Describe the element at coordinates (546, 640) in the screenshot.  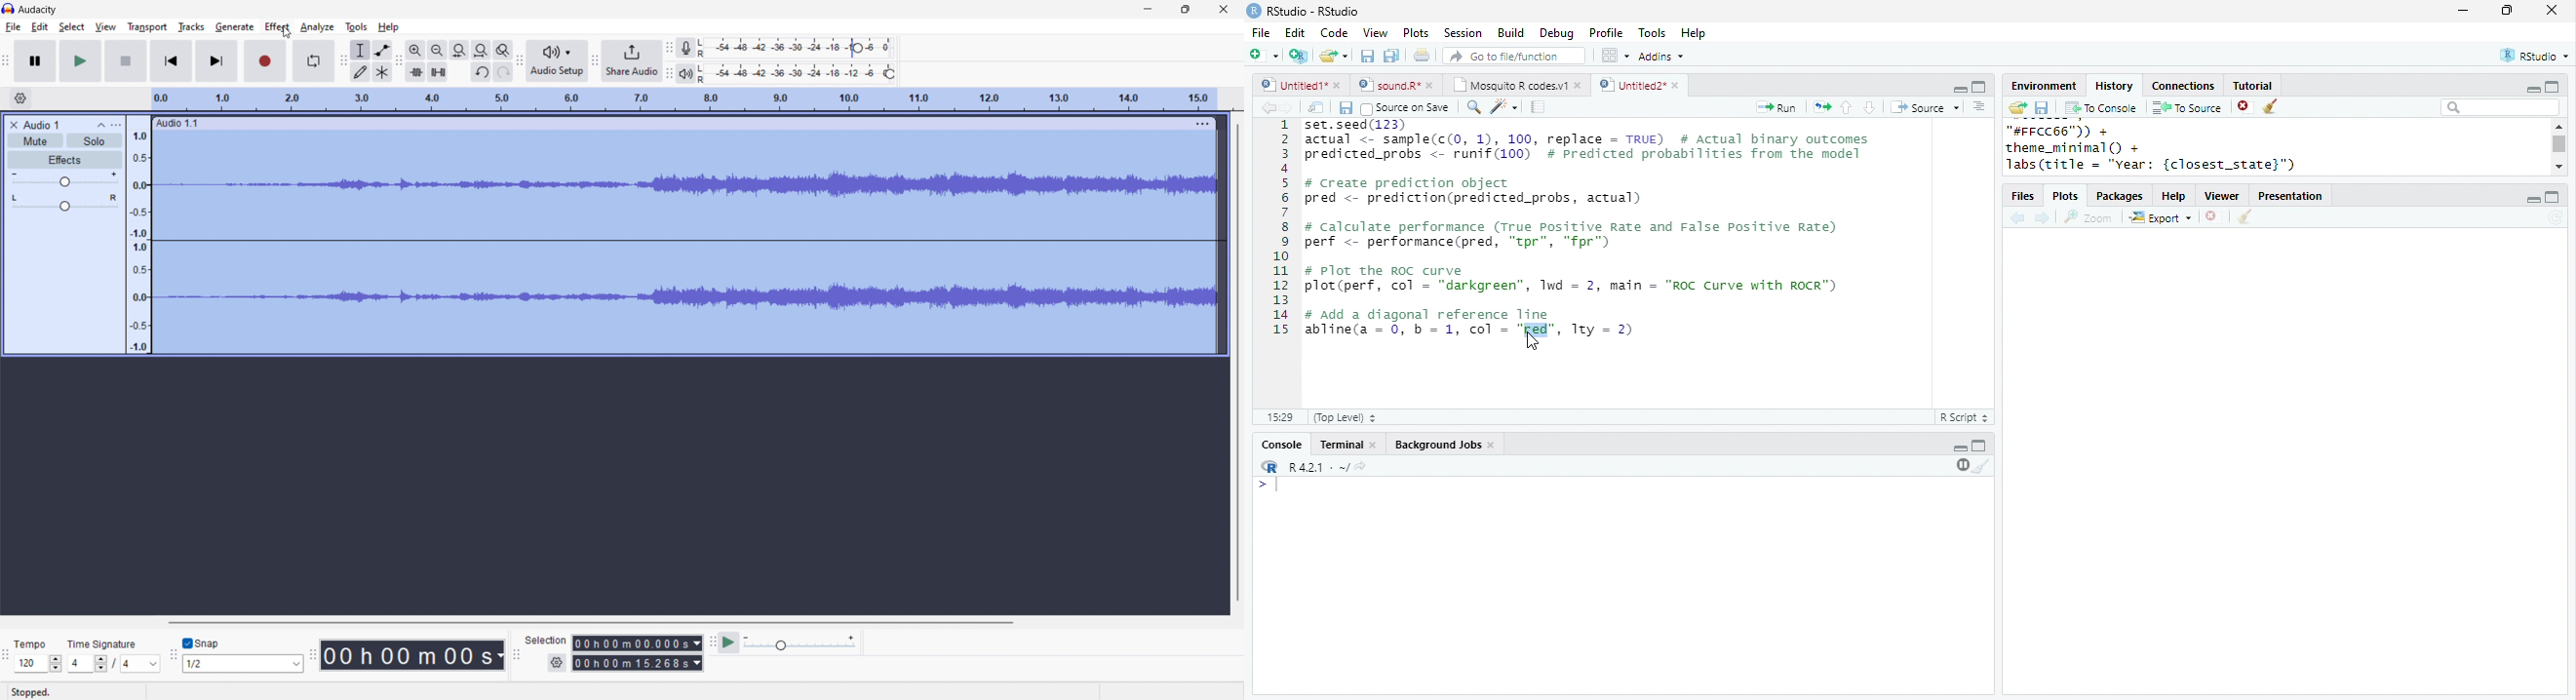
I see `Selection` at that location.